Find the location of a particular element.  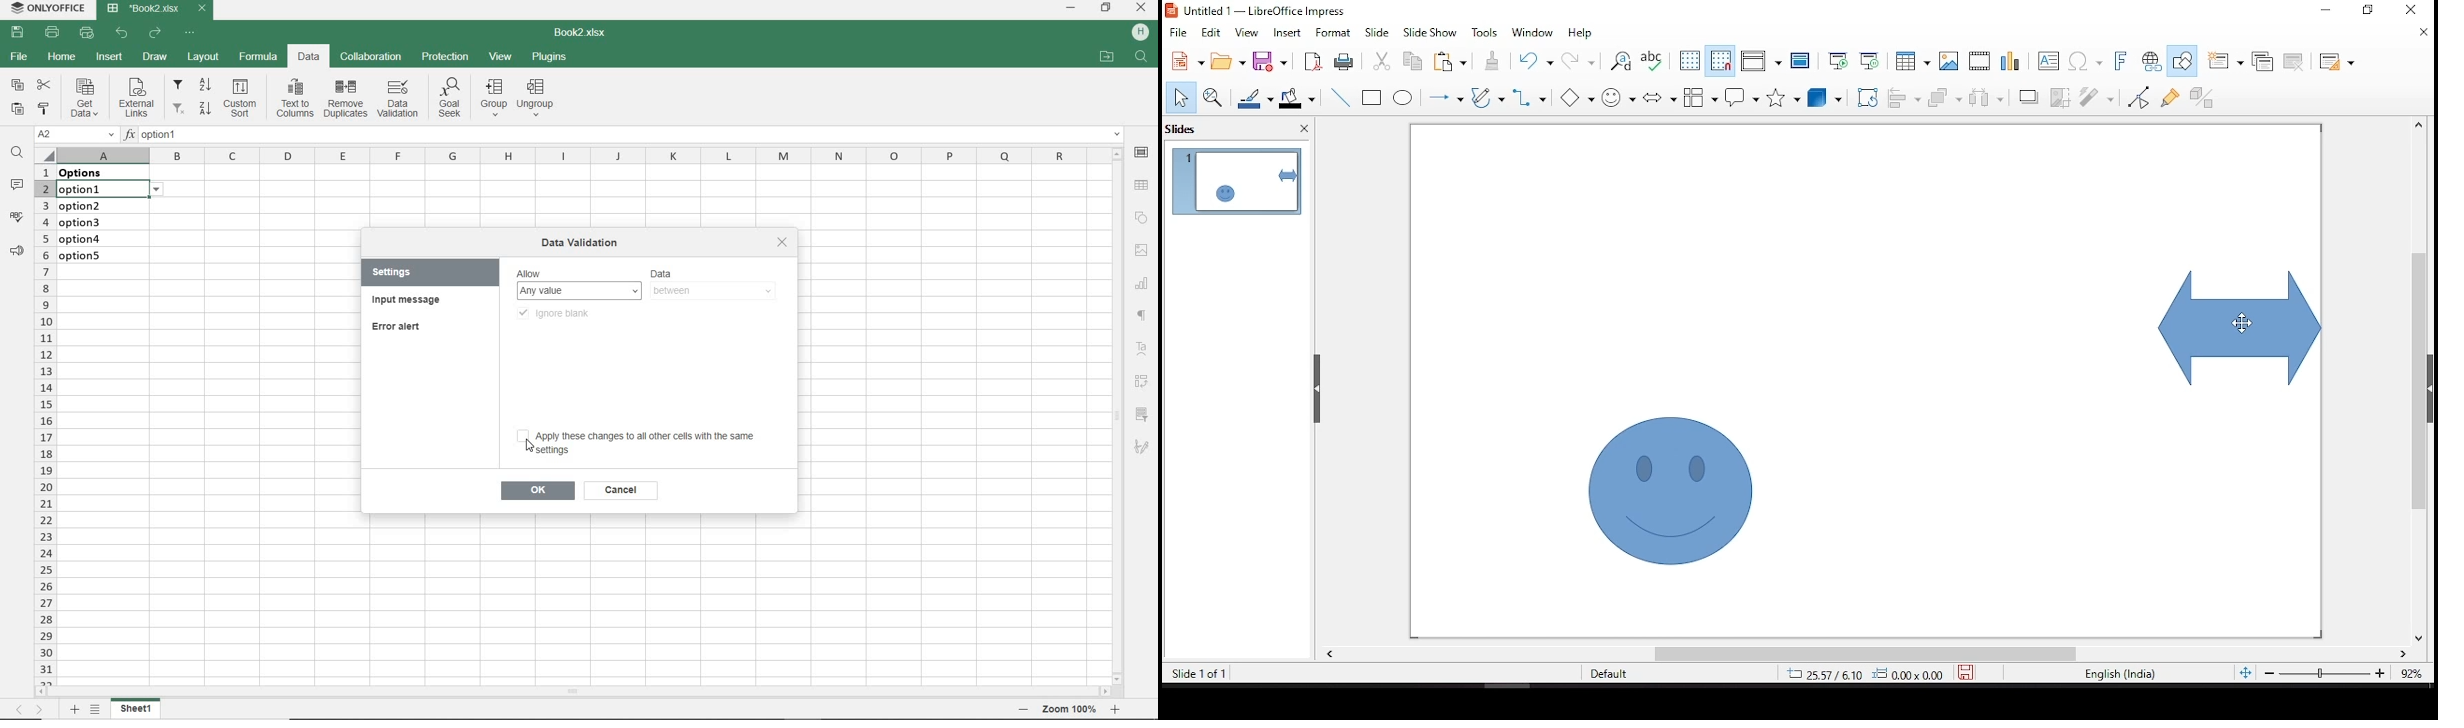

crop image is located at coordinates (2061, 95).